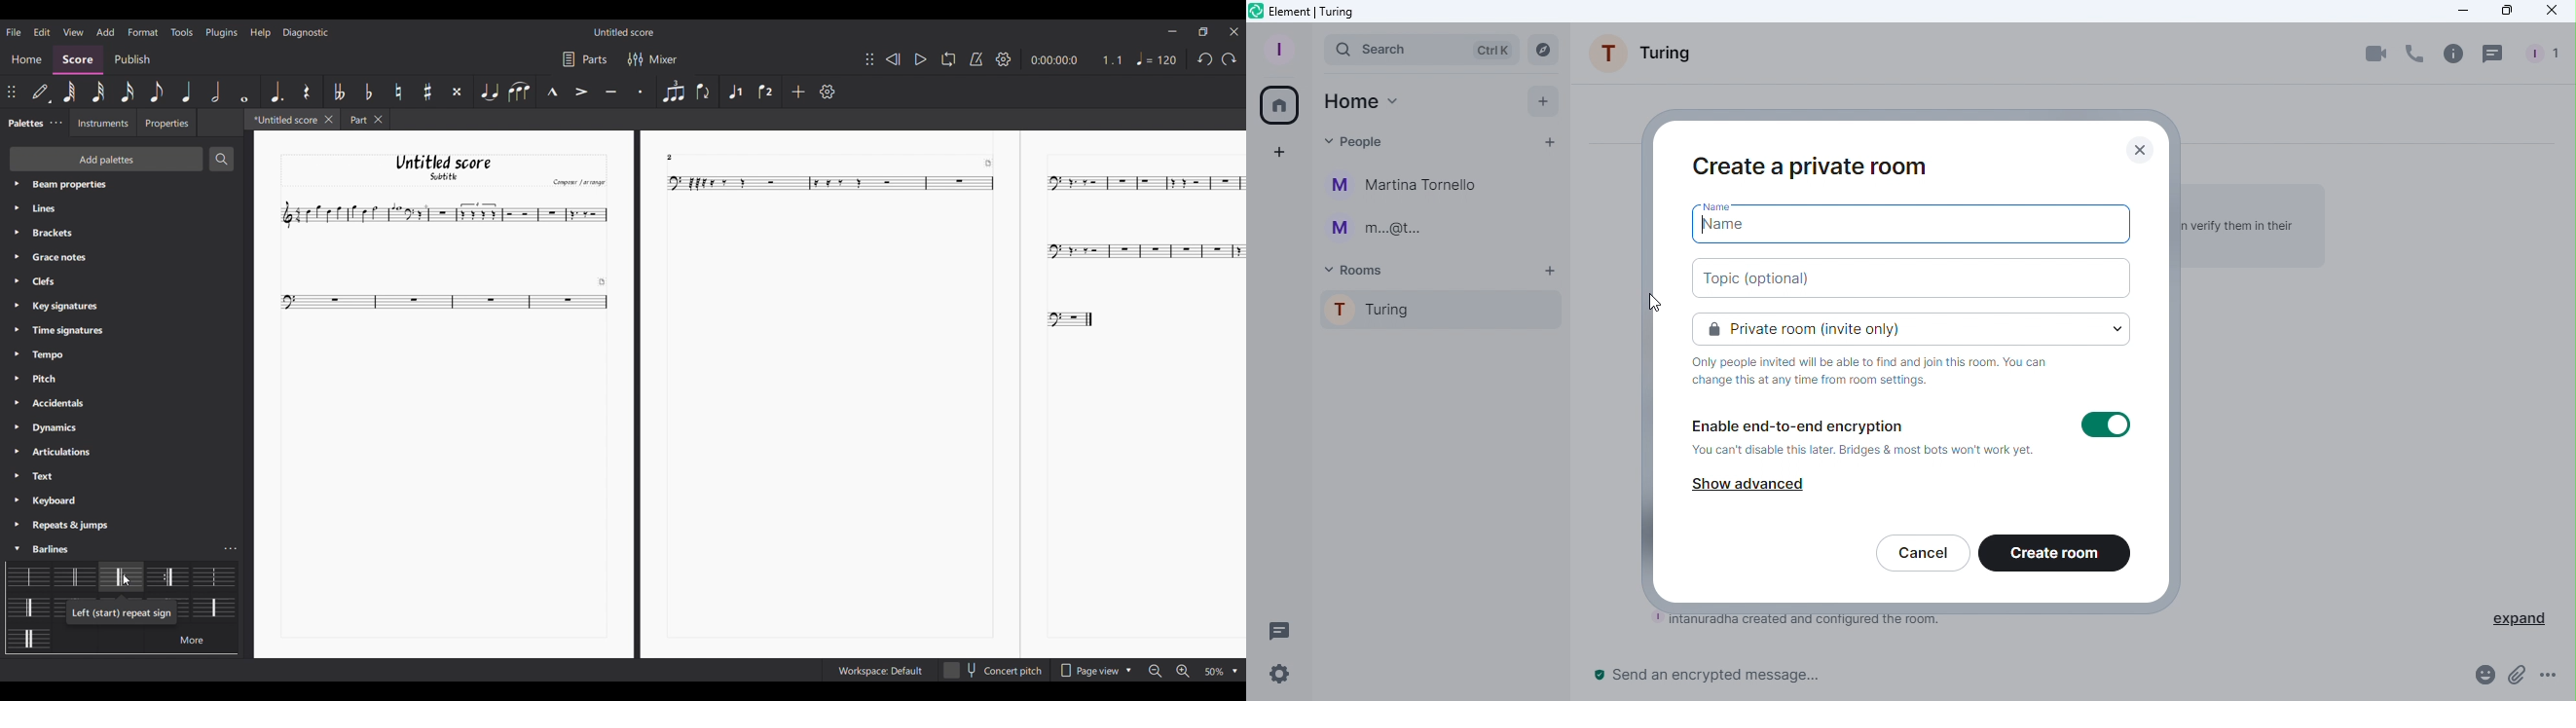 Image resolution: width=2576 pixels, height=728 pixels. Describe the element at coordinates (1863, 439) in the screenshot. I see `Enable end-to-end encryption` at that location.